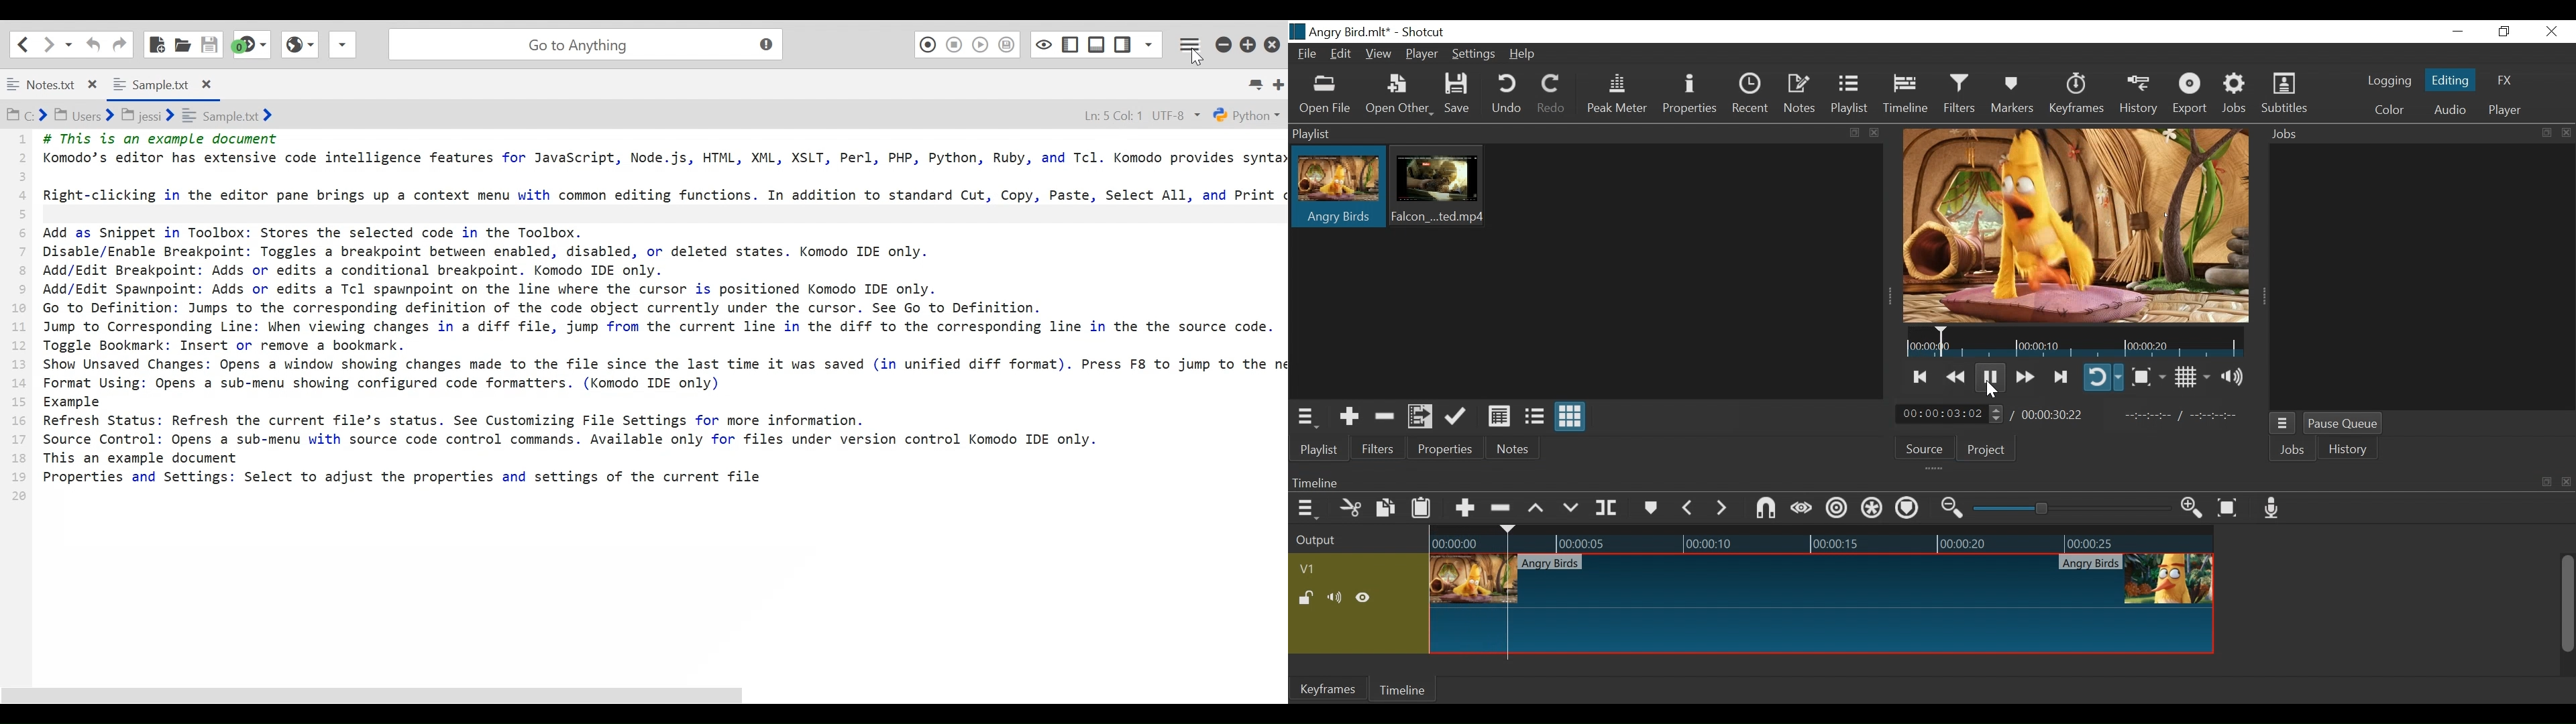 The width and height of the screenshot is (2576, 728). What do you see at coordinates (1422, 56) in the screenshot?
I see `Player` at bounding box center [1422, 56].